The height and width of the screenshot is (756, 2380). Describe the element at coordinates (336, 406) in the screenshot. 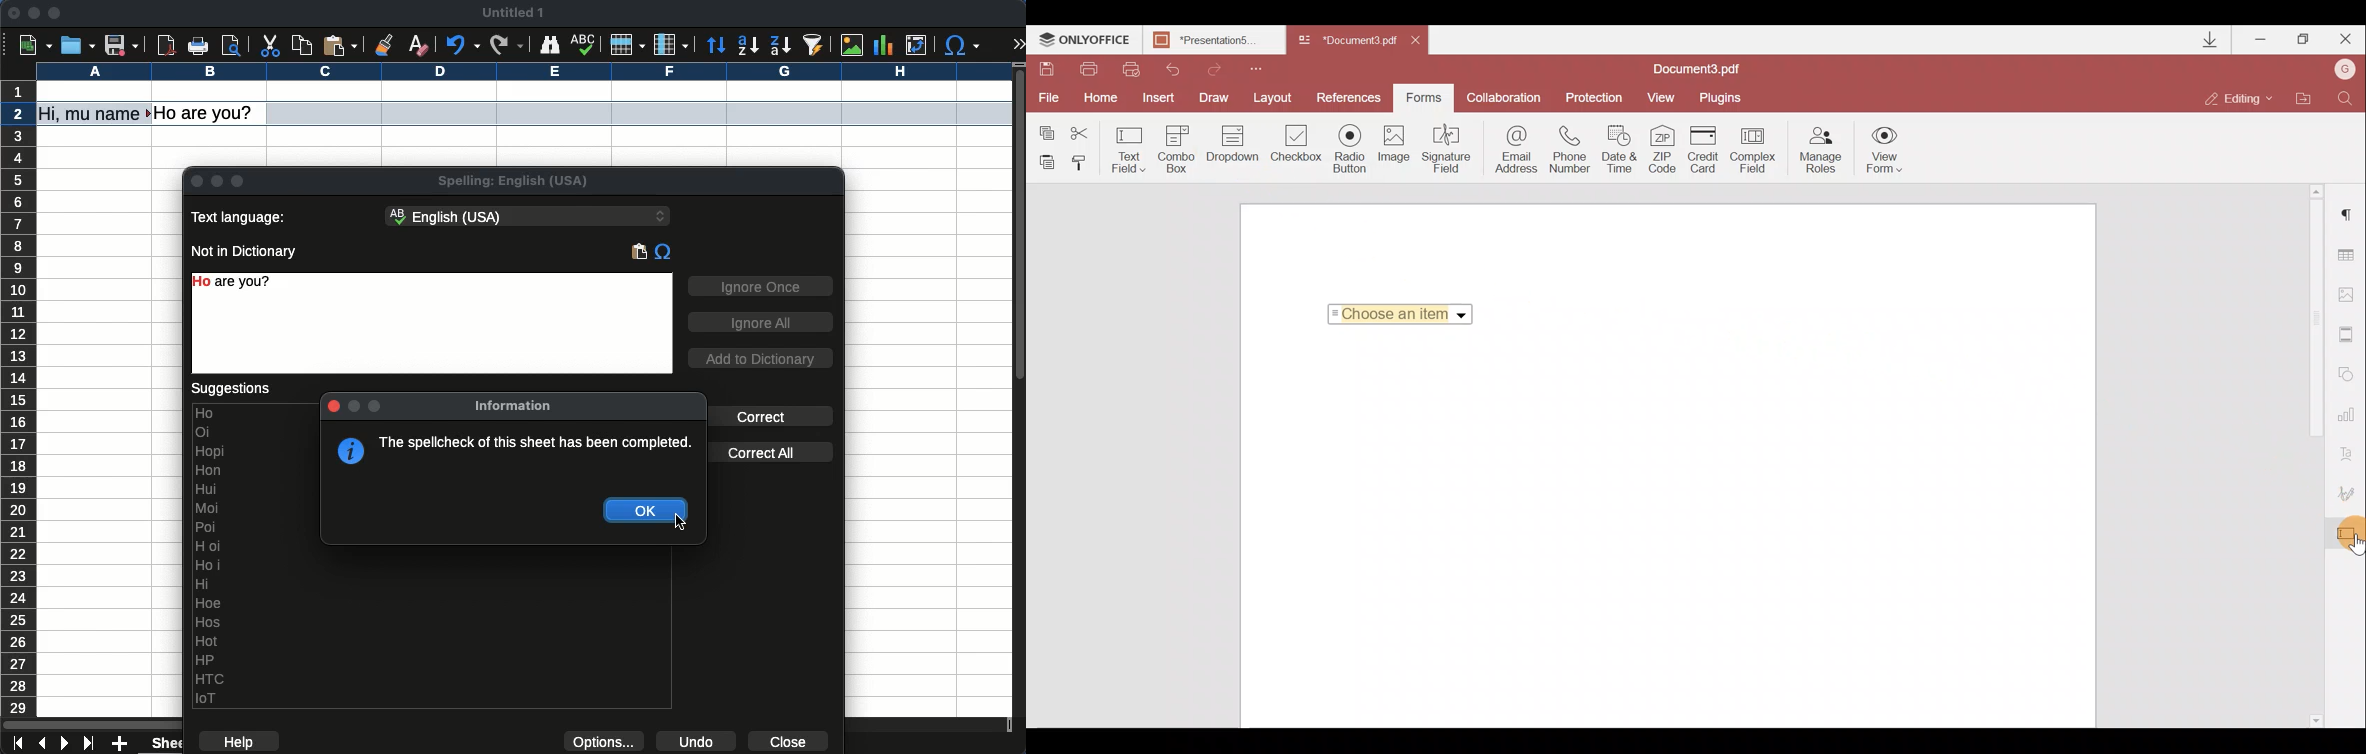

I see `Close` at that location.